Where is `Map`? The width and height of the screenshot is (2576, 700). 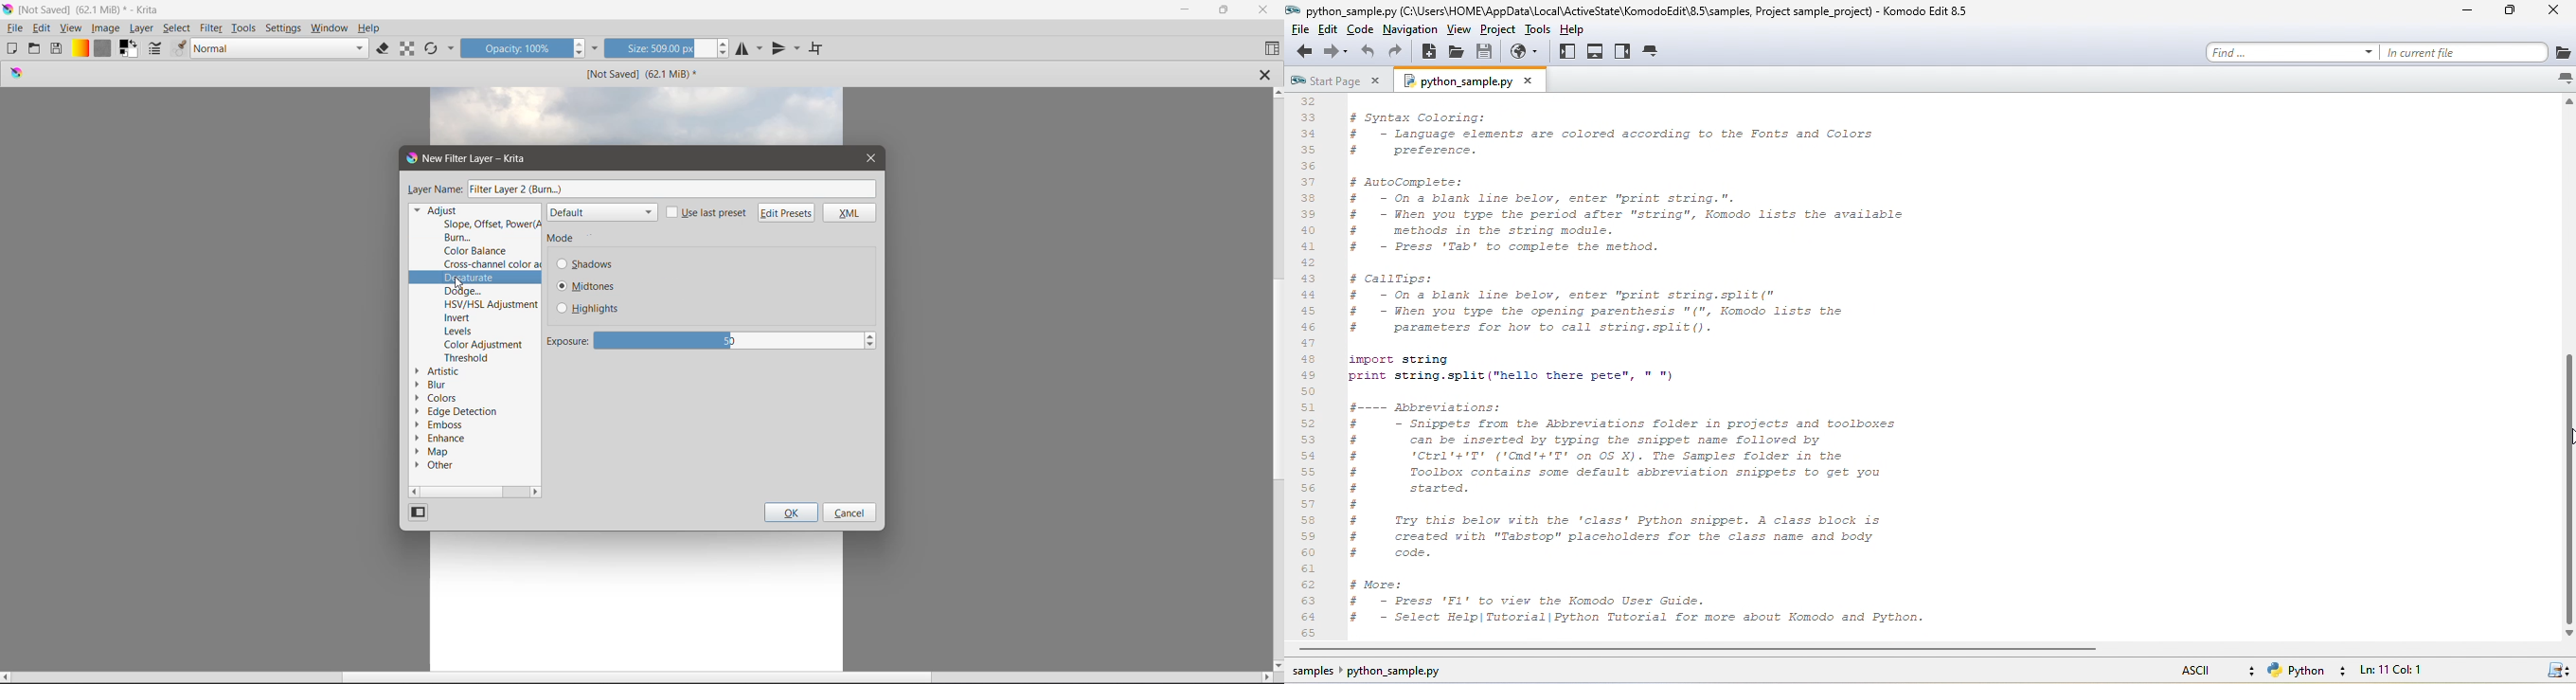 Map is located at coordinates (435, 452).